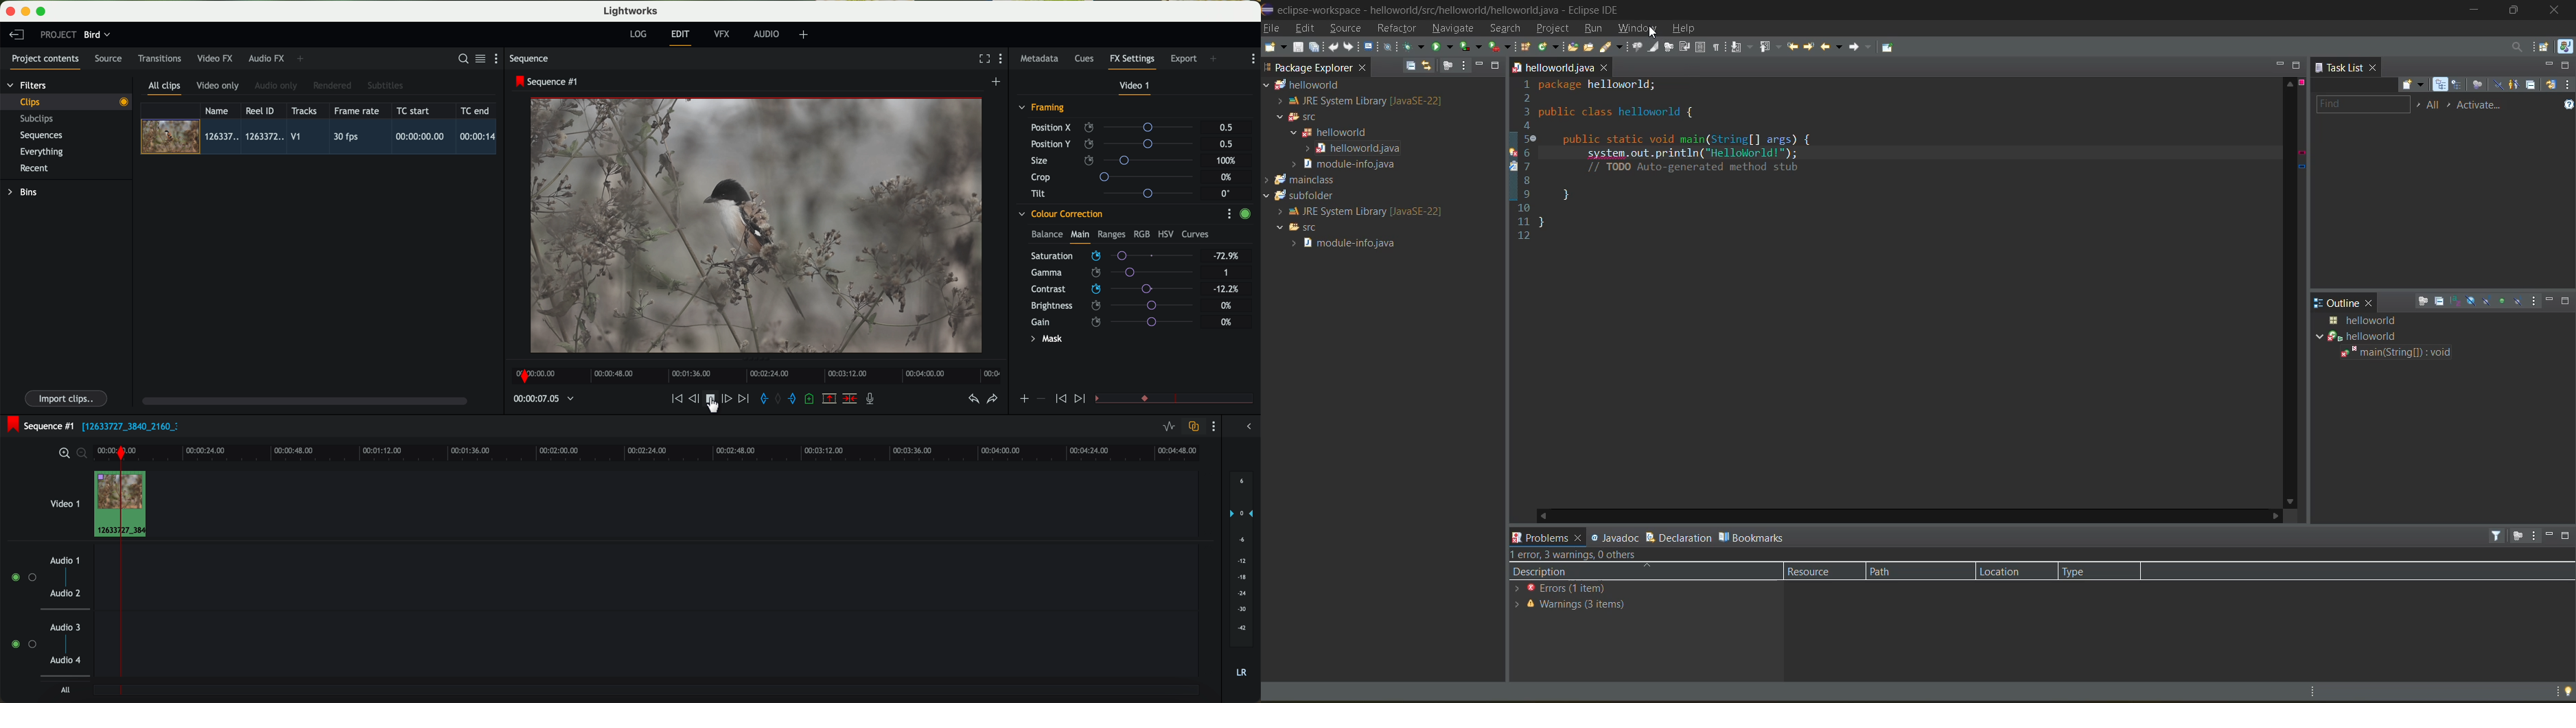 The image size is (2576, 728). What do you see at coordinates (217, 59) in the screenshot?
I see `video FX` at bounding box center [217, 59].